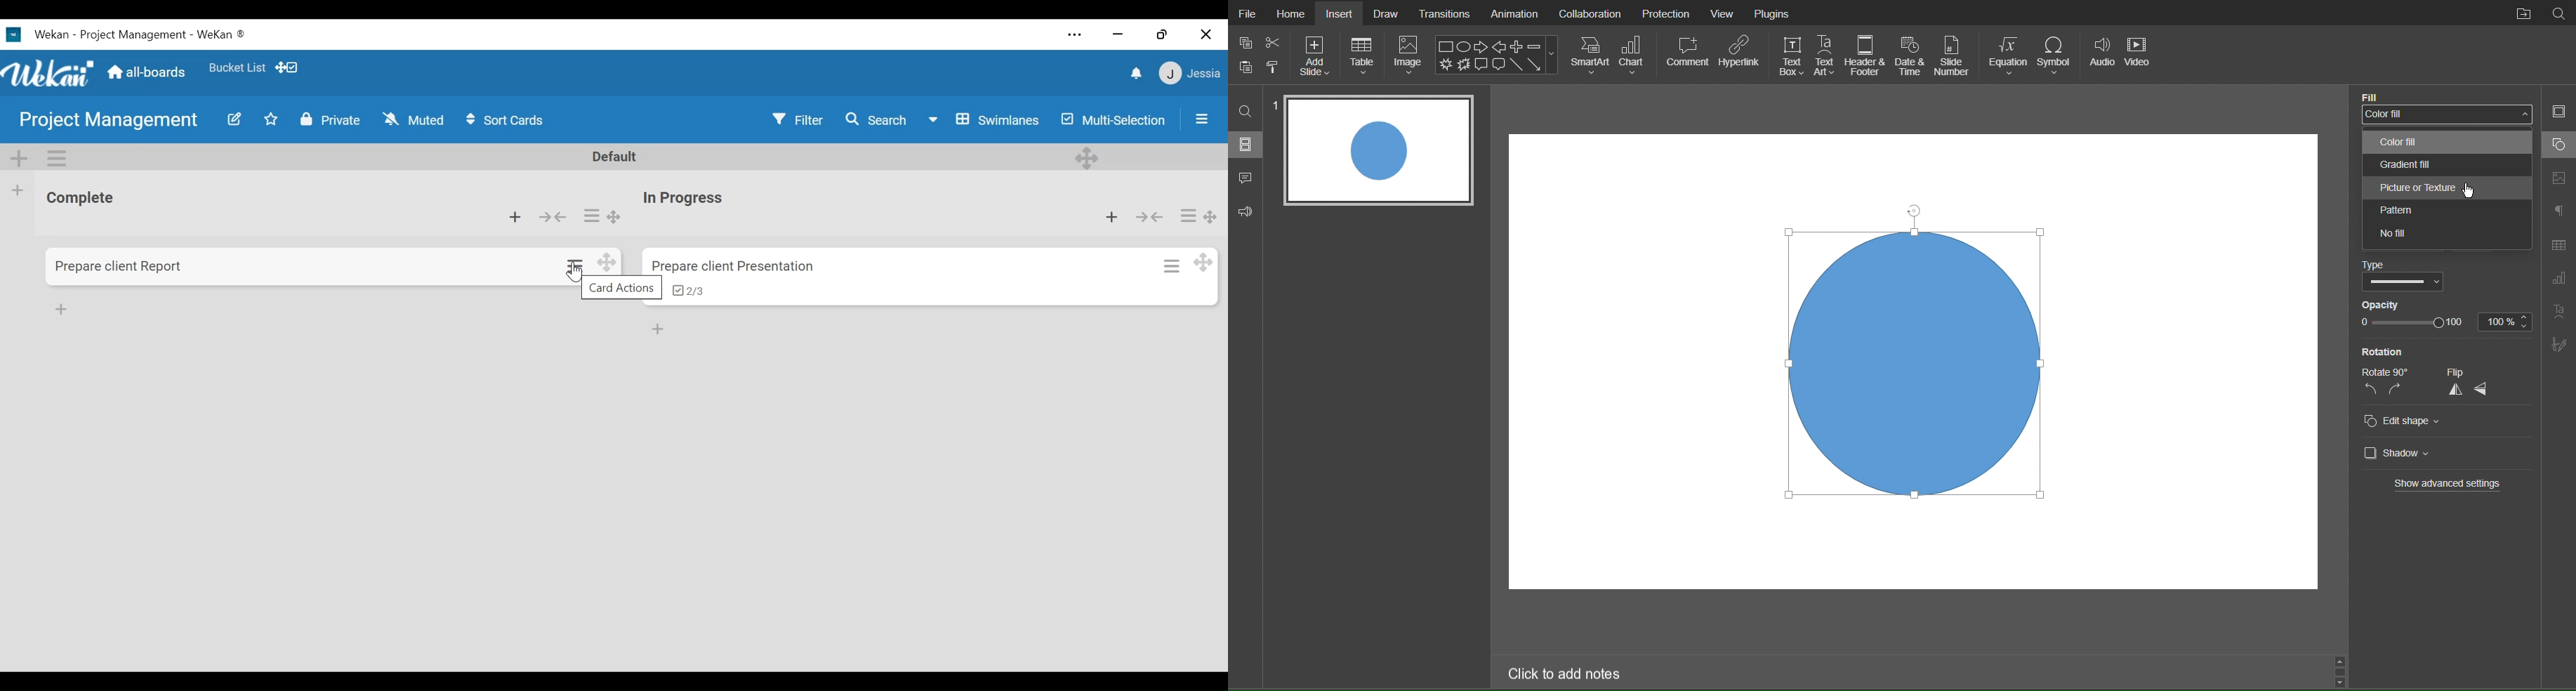 The image size is (2576, 700). Describe the element at coordinates (2446, 485) in the screenshot. I see `Show advanced settings` at that location.